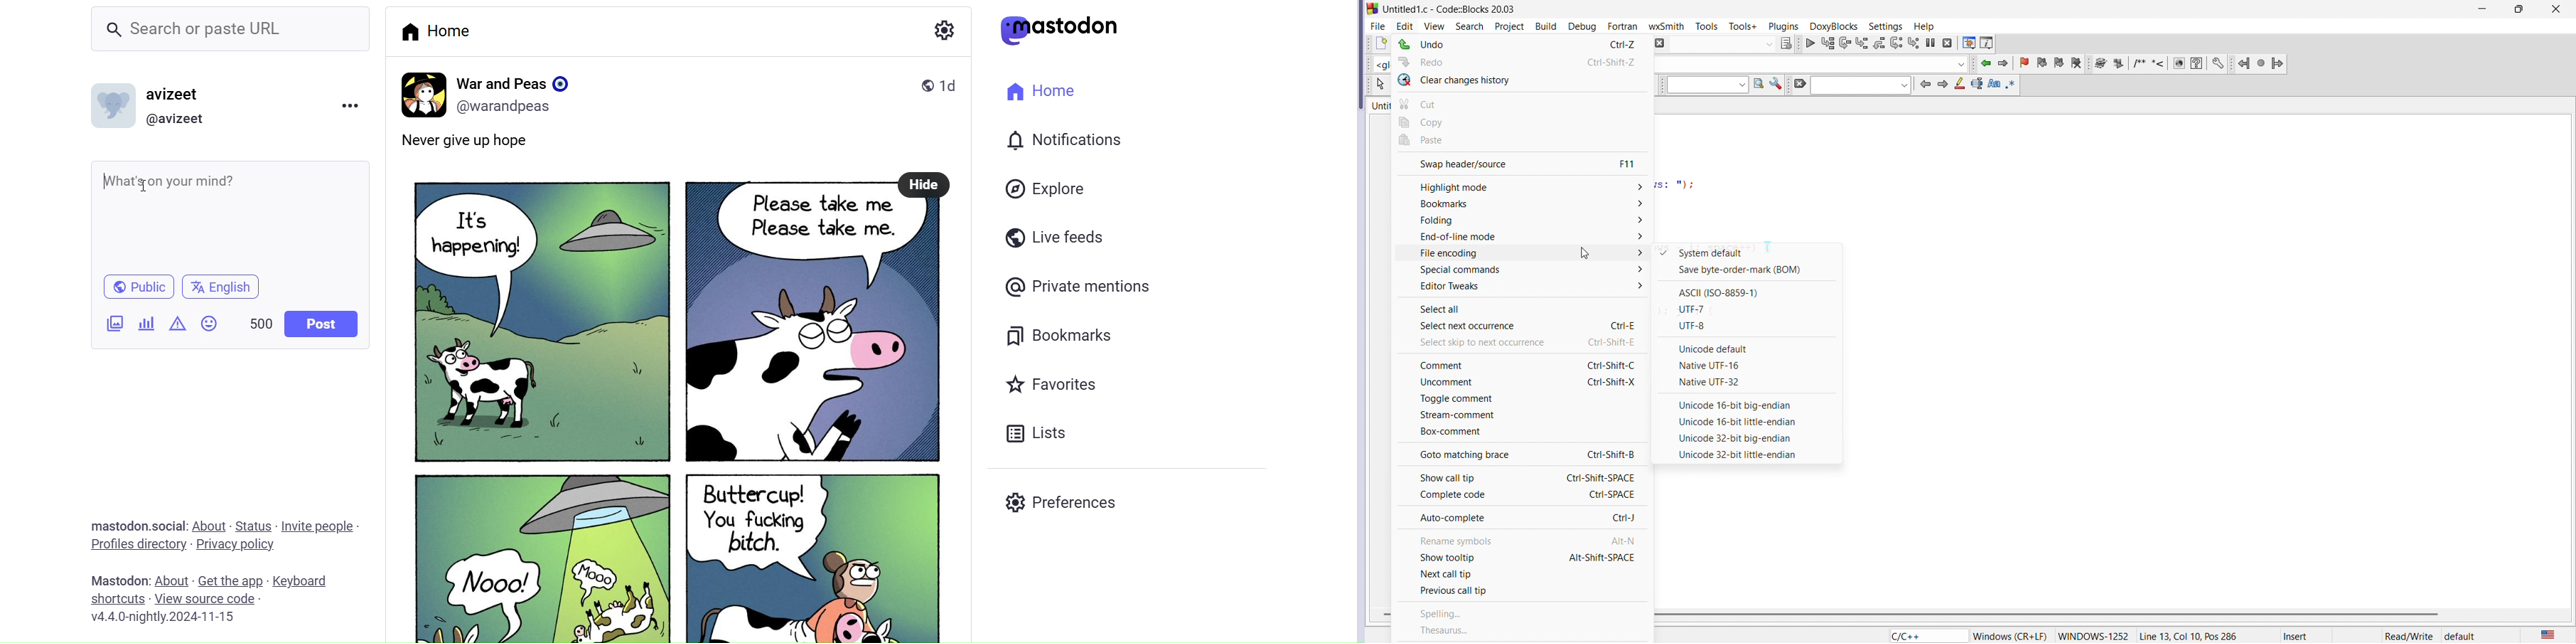 This screenshot has height=644, width=2576. I want to click on insert, so click(2298, 635).